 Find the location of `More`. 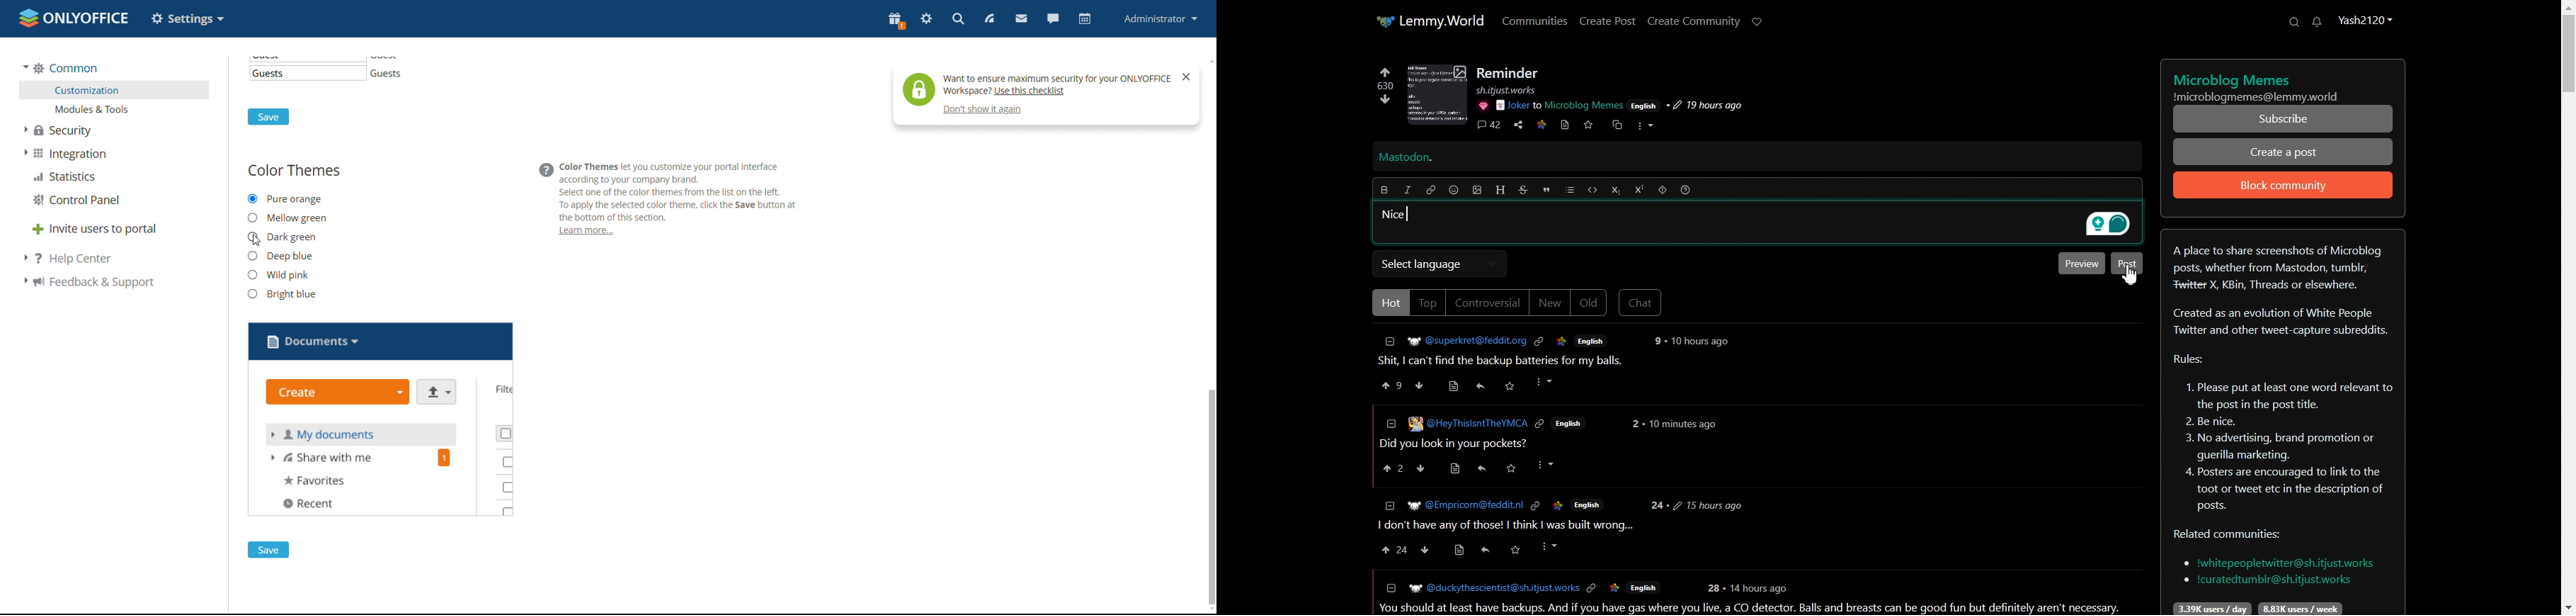

More is located at coordinates (1645, 126).